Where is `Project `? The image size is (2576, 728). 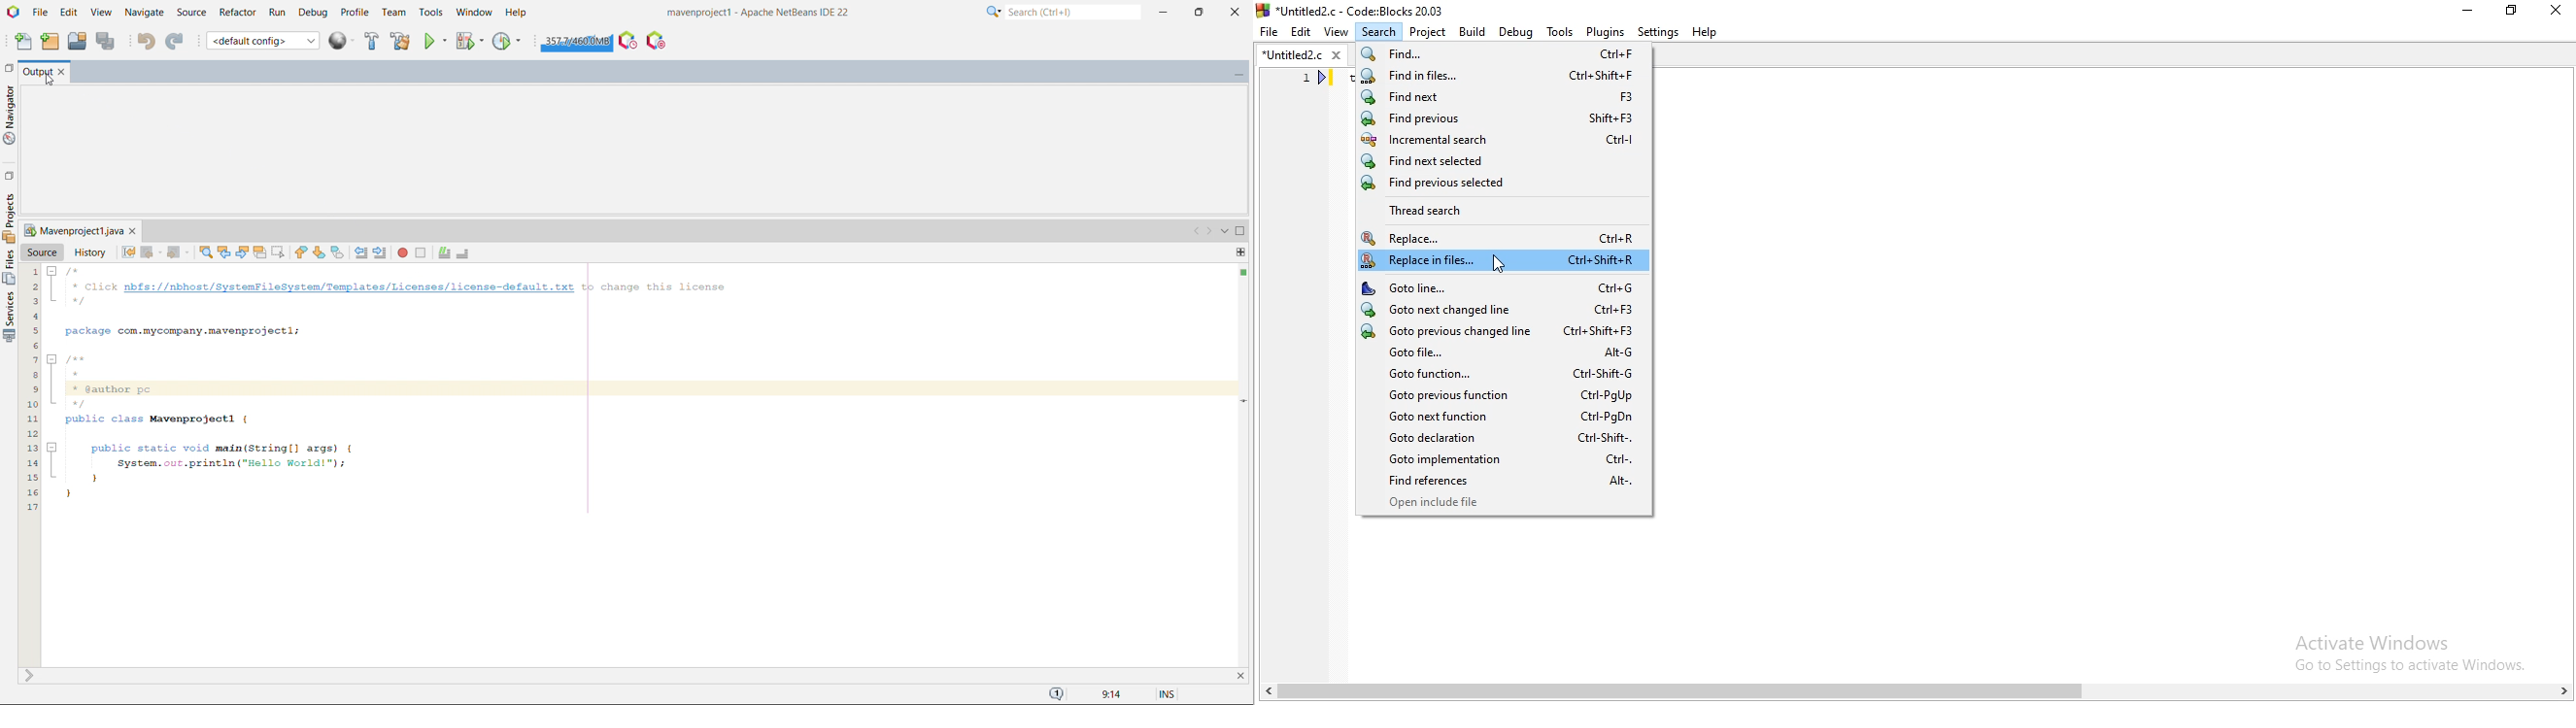
Project  is located at coordinates (1429, 31).